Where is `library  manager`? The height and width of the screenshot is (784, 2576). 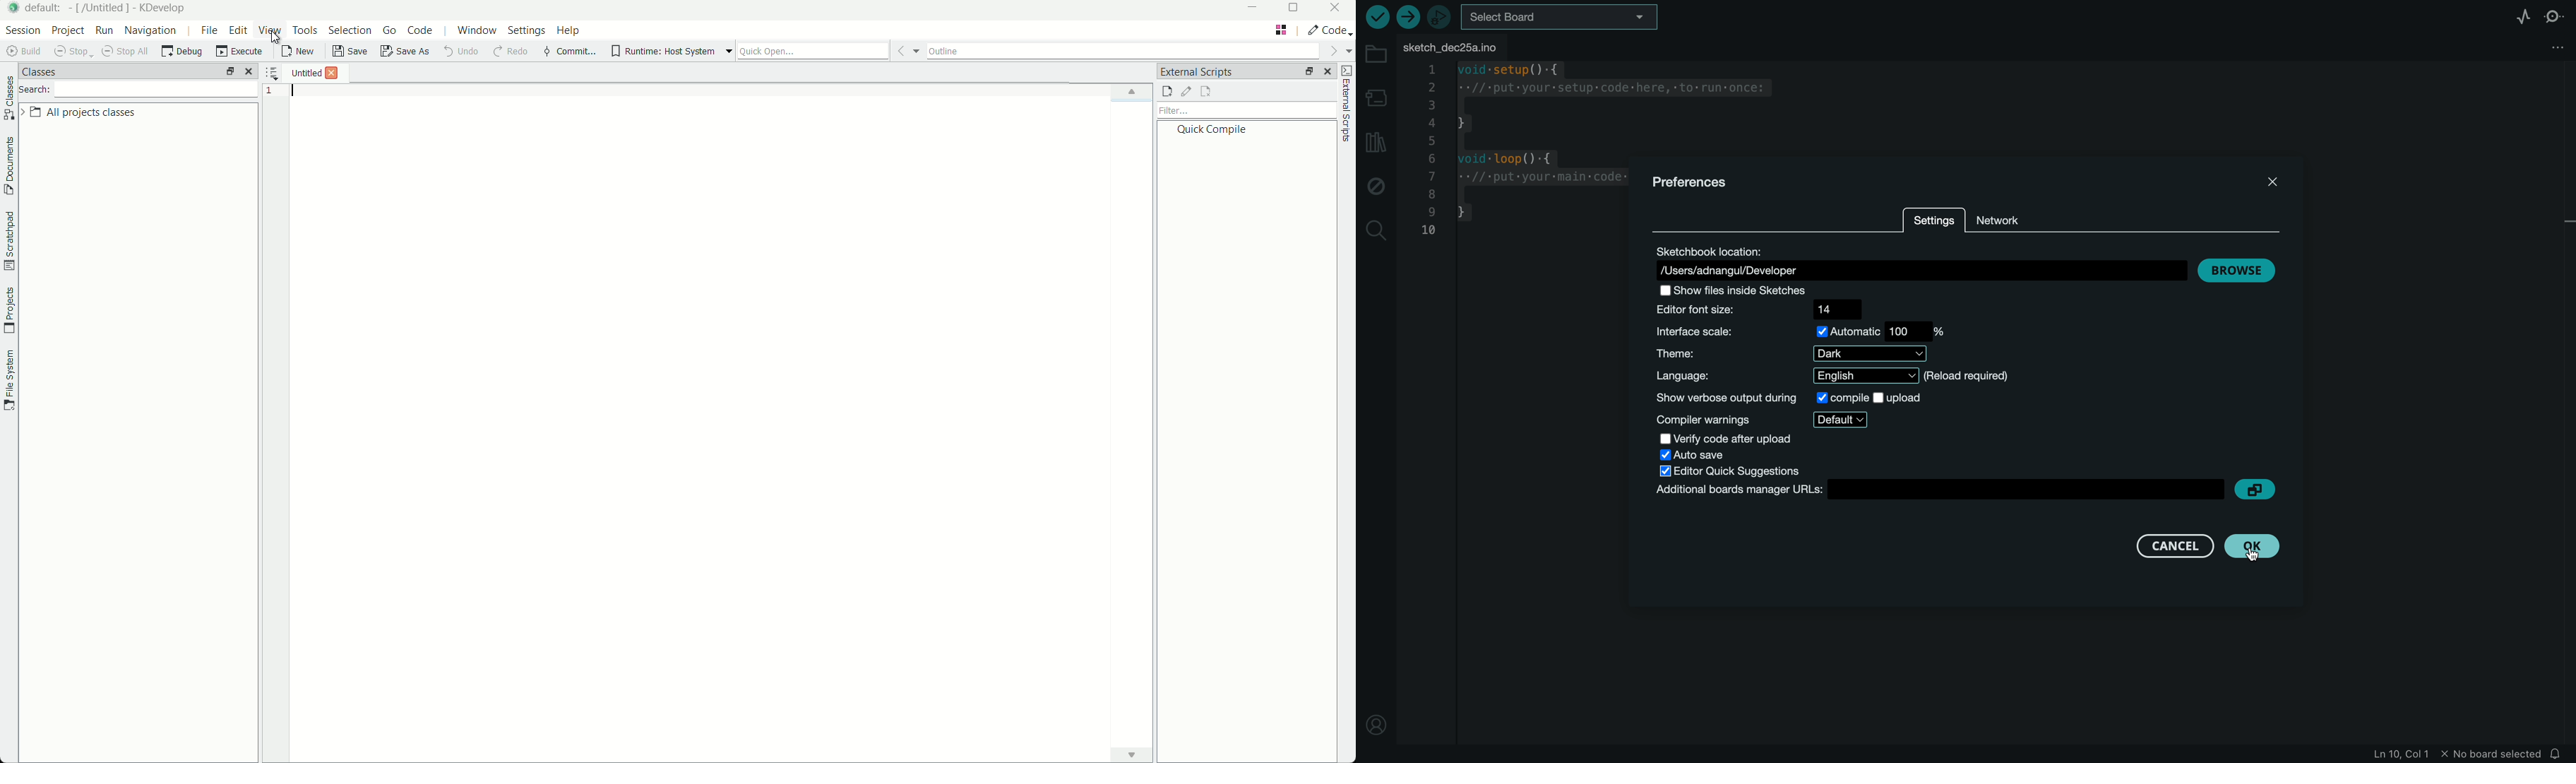 library  manager is located at coordinates (1376, 142).